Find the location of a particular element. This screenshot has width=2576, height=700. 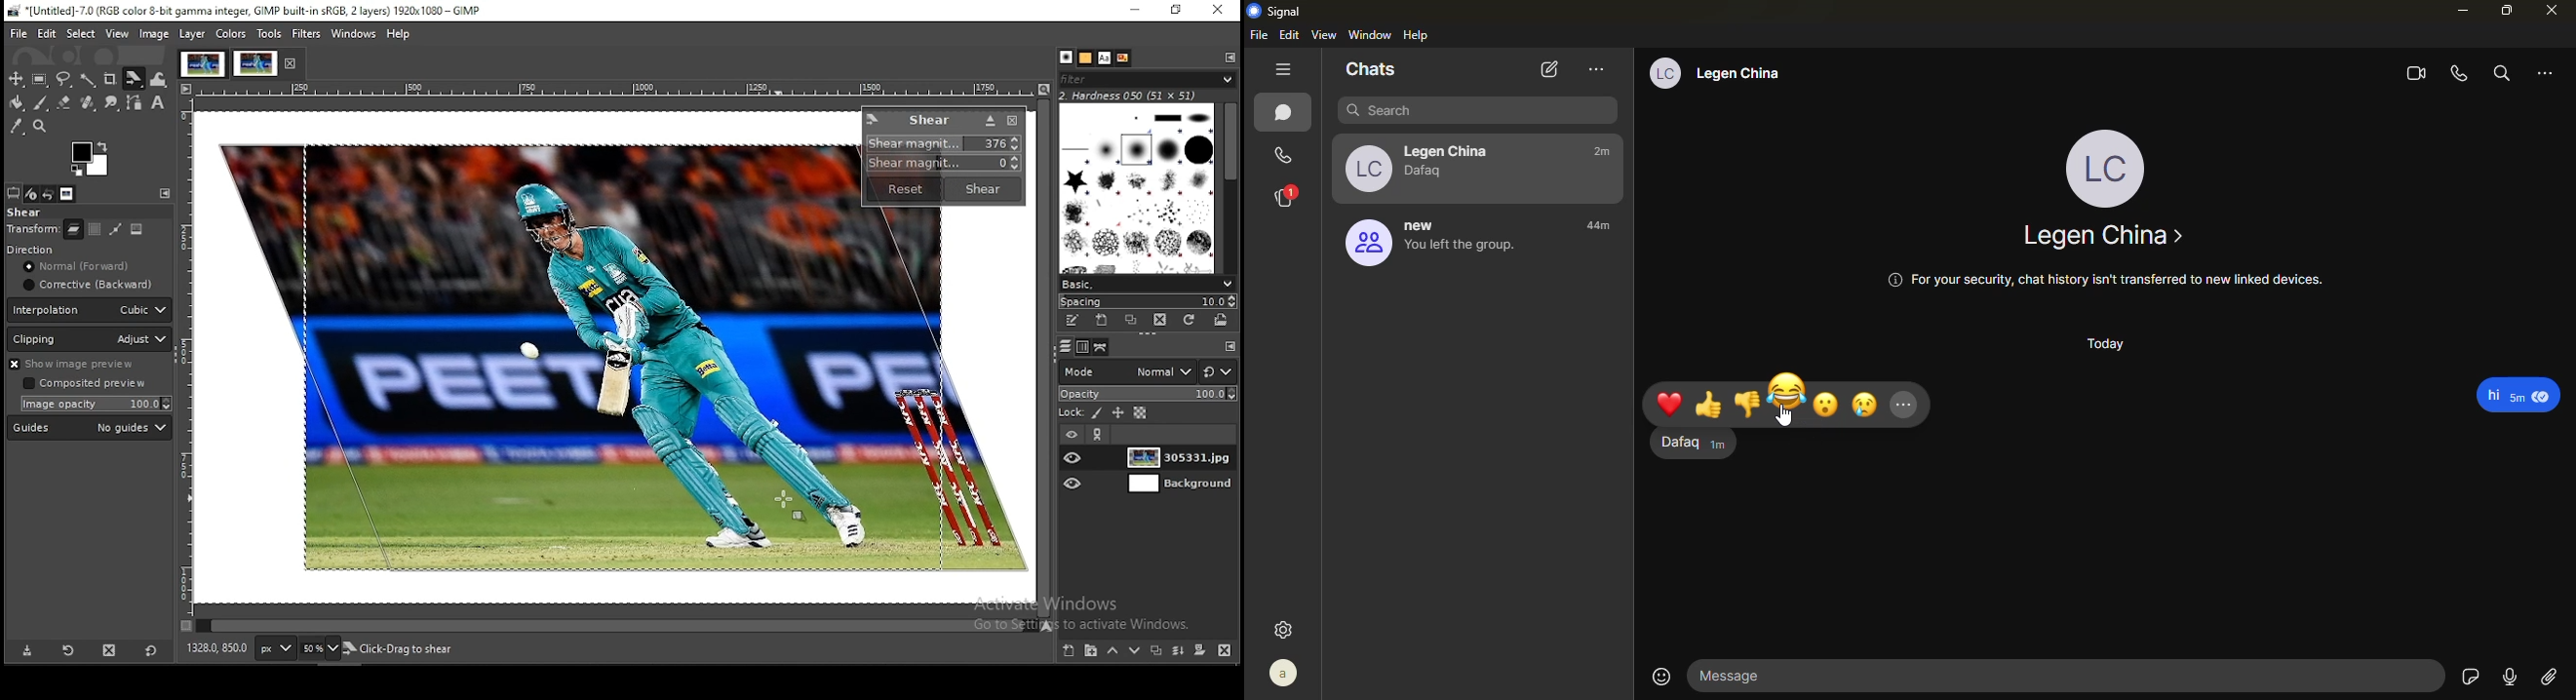

cursor is located at coordinates (1785, 417).